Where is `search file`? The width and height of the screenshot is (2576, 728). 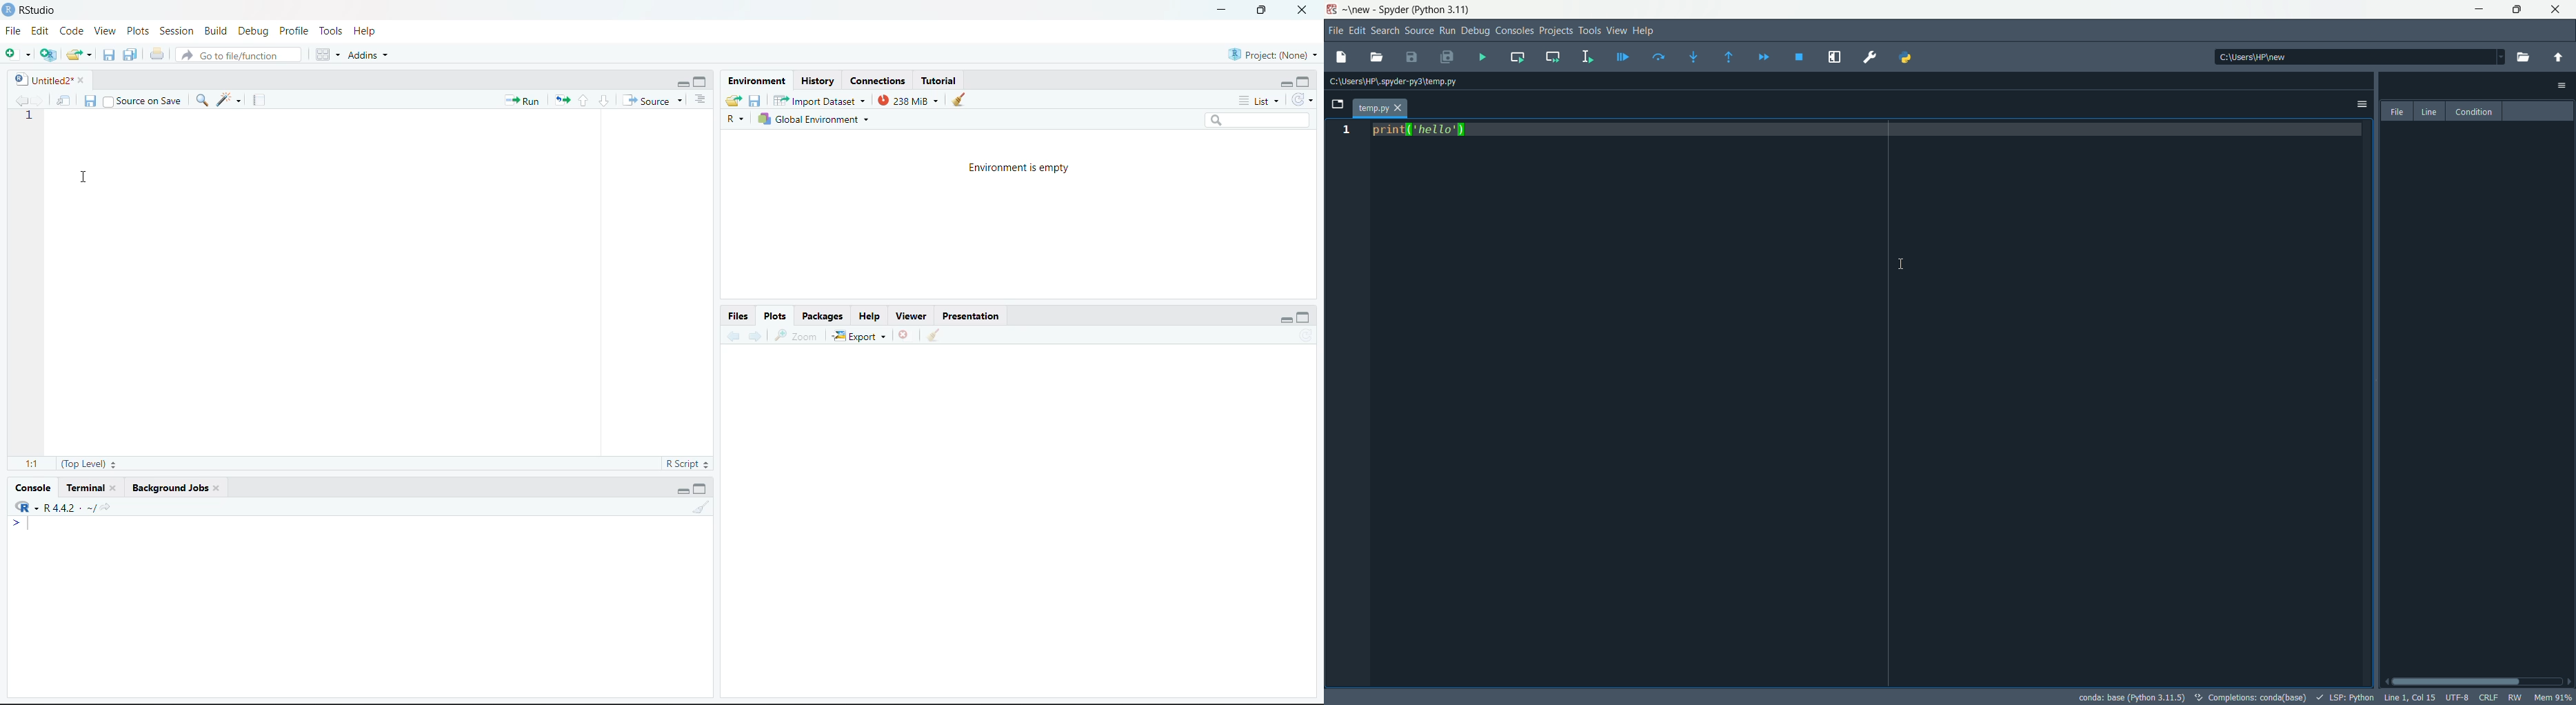 search file is located at coordinates (237, 55).